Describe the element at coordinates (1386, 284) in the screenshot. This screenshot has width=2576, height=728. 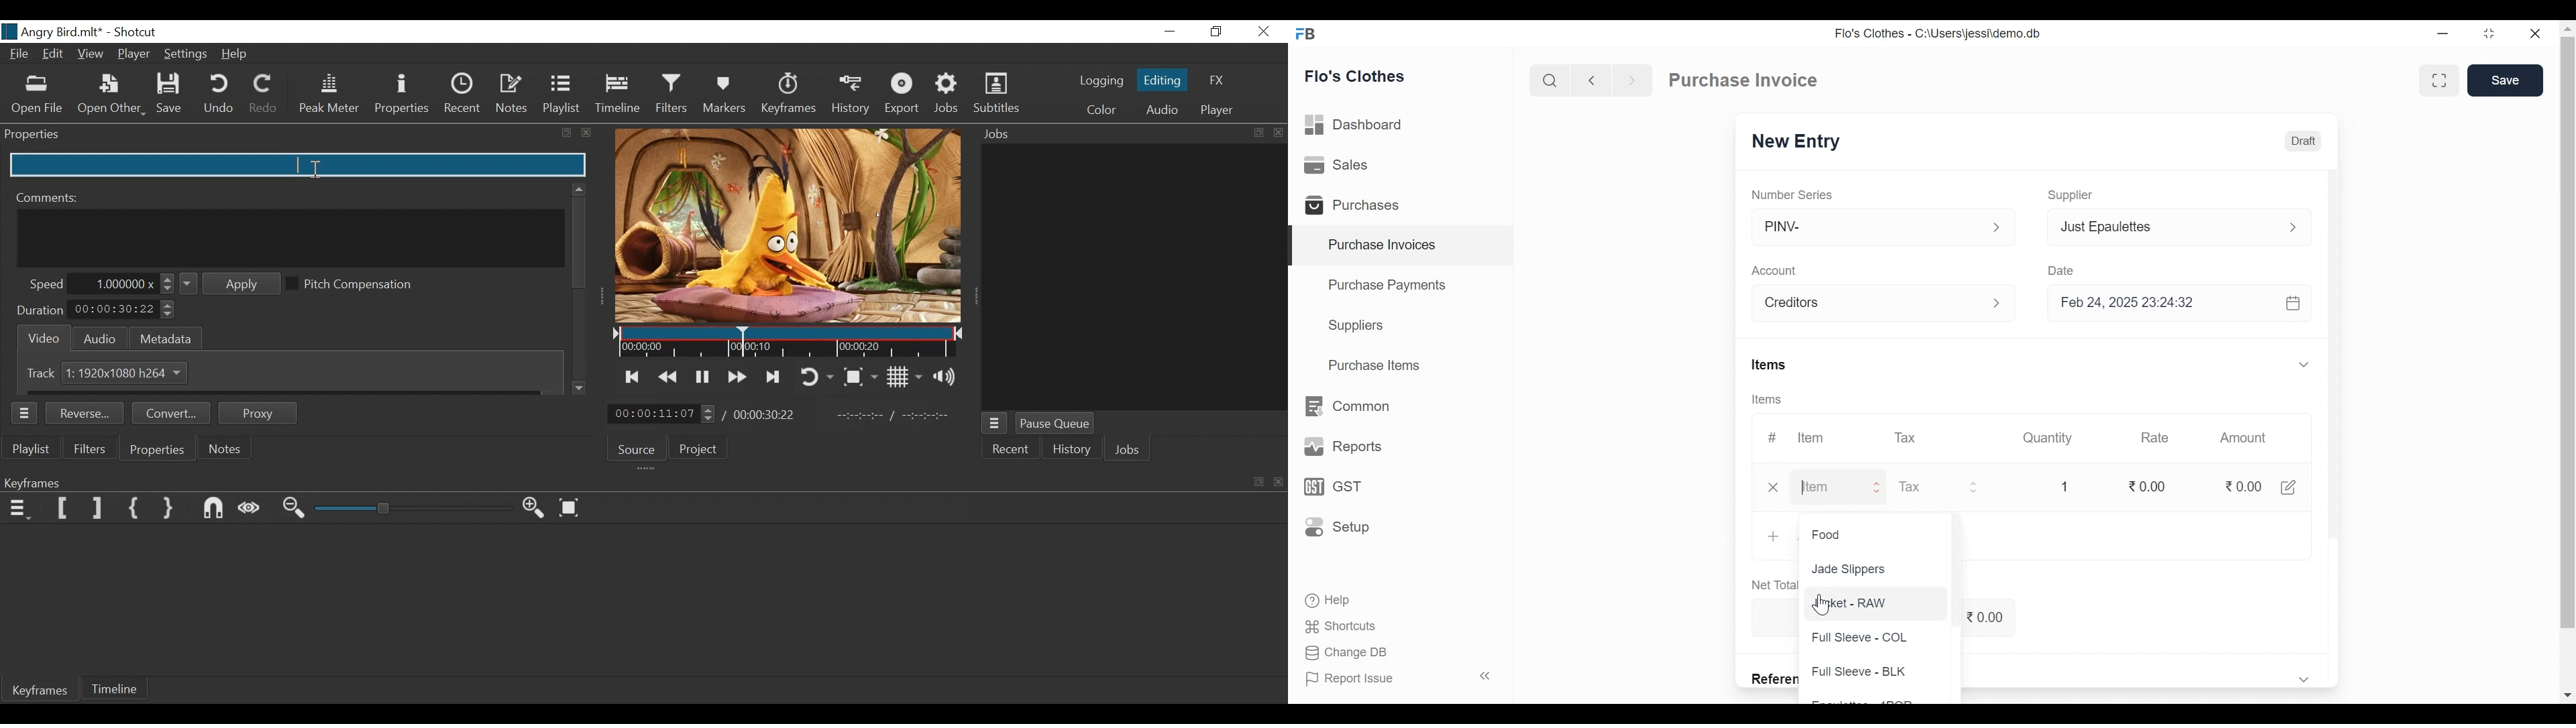
I see `Purchase Payments` at that location.